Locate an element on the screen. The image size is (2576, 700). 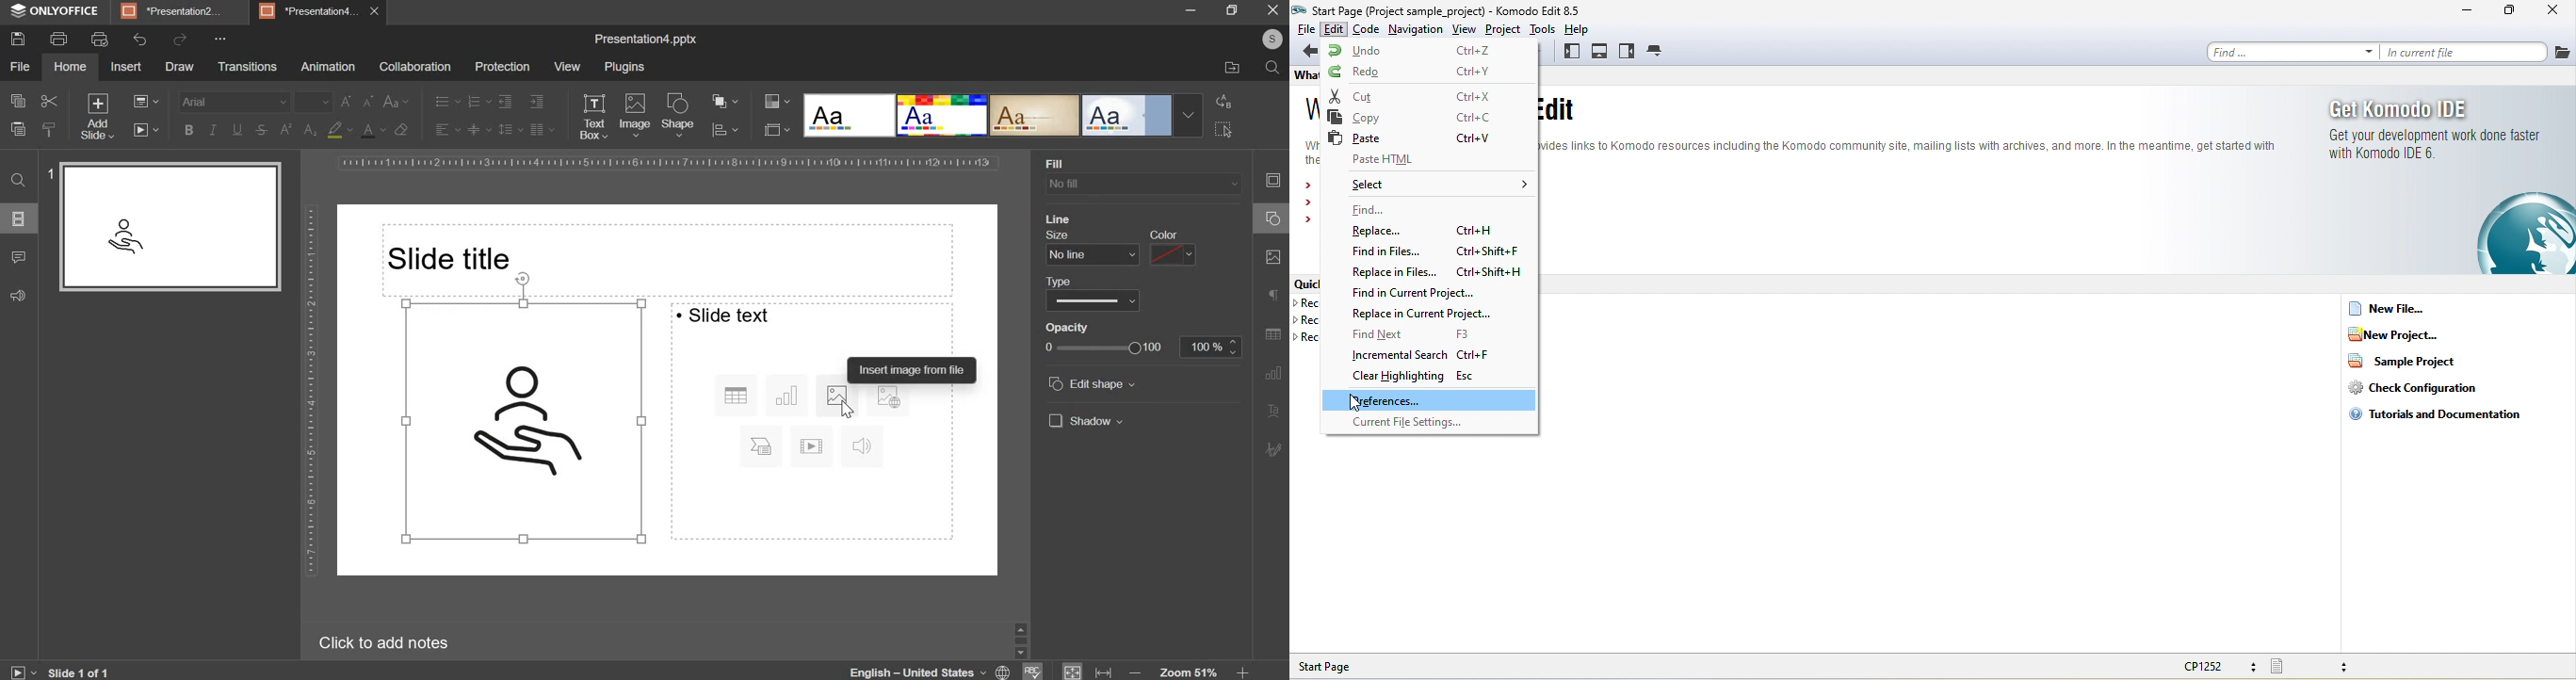
opacity is located at coordinates (1067, 329).